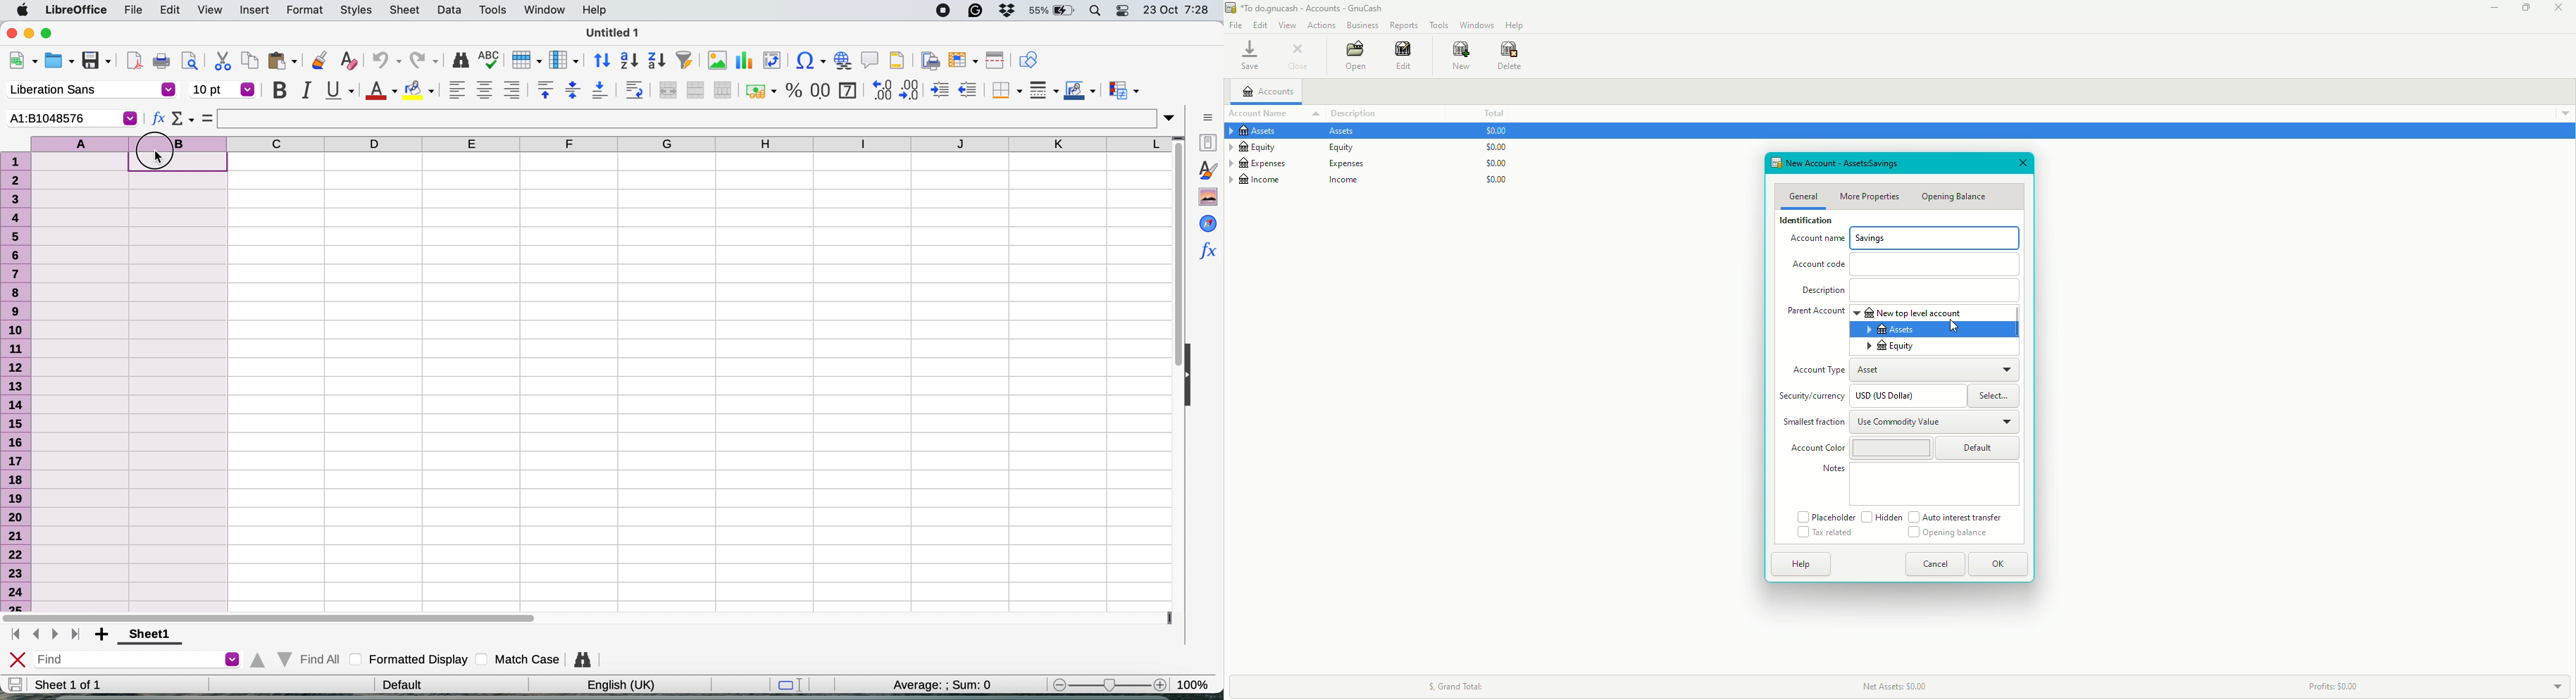  I want to click on add decimal, so click(882, 89).